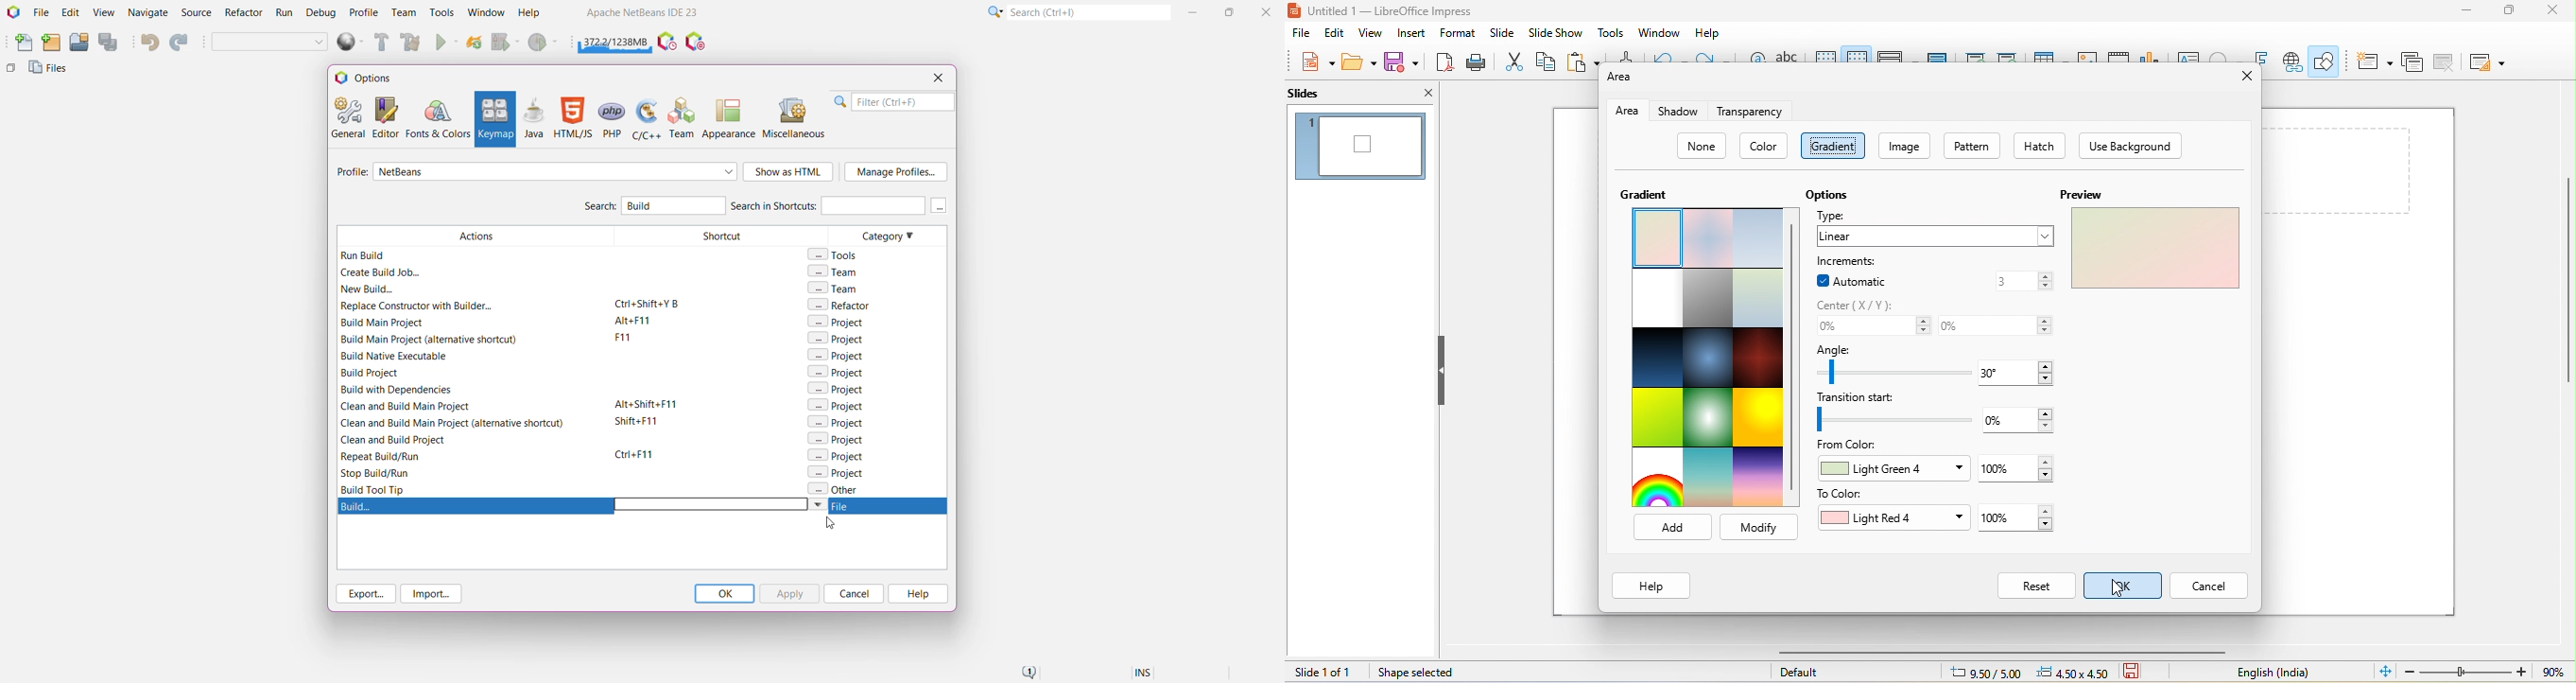 This screenshot has height=700, width=2576. I want to click on image, so click(1905, 147).